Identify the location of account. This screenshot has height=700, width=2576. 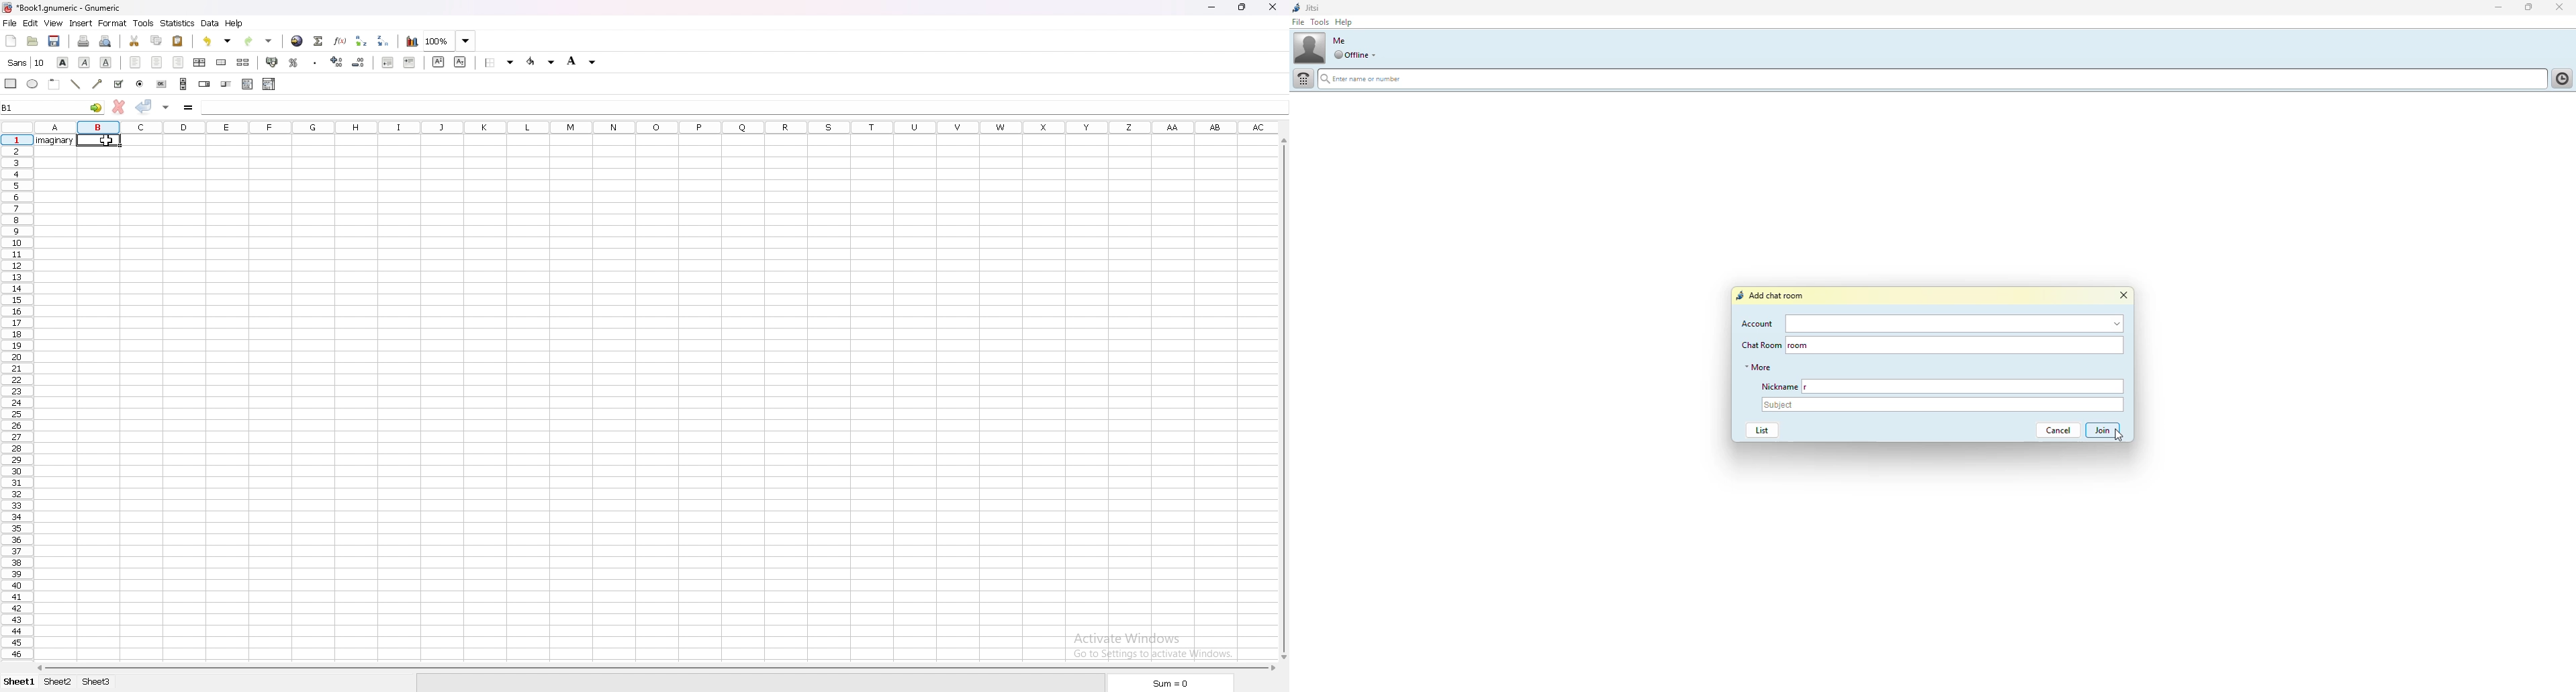
(1954, 324).